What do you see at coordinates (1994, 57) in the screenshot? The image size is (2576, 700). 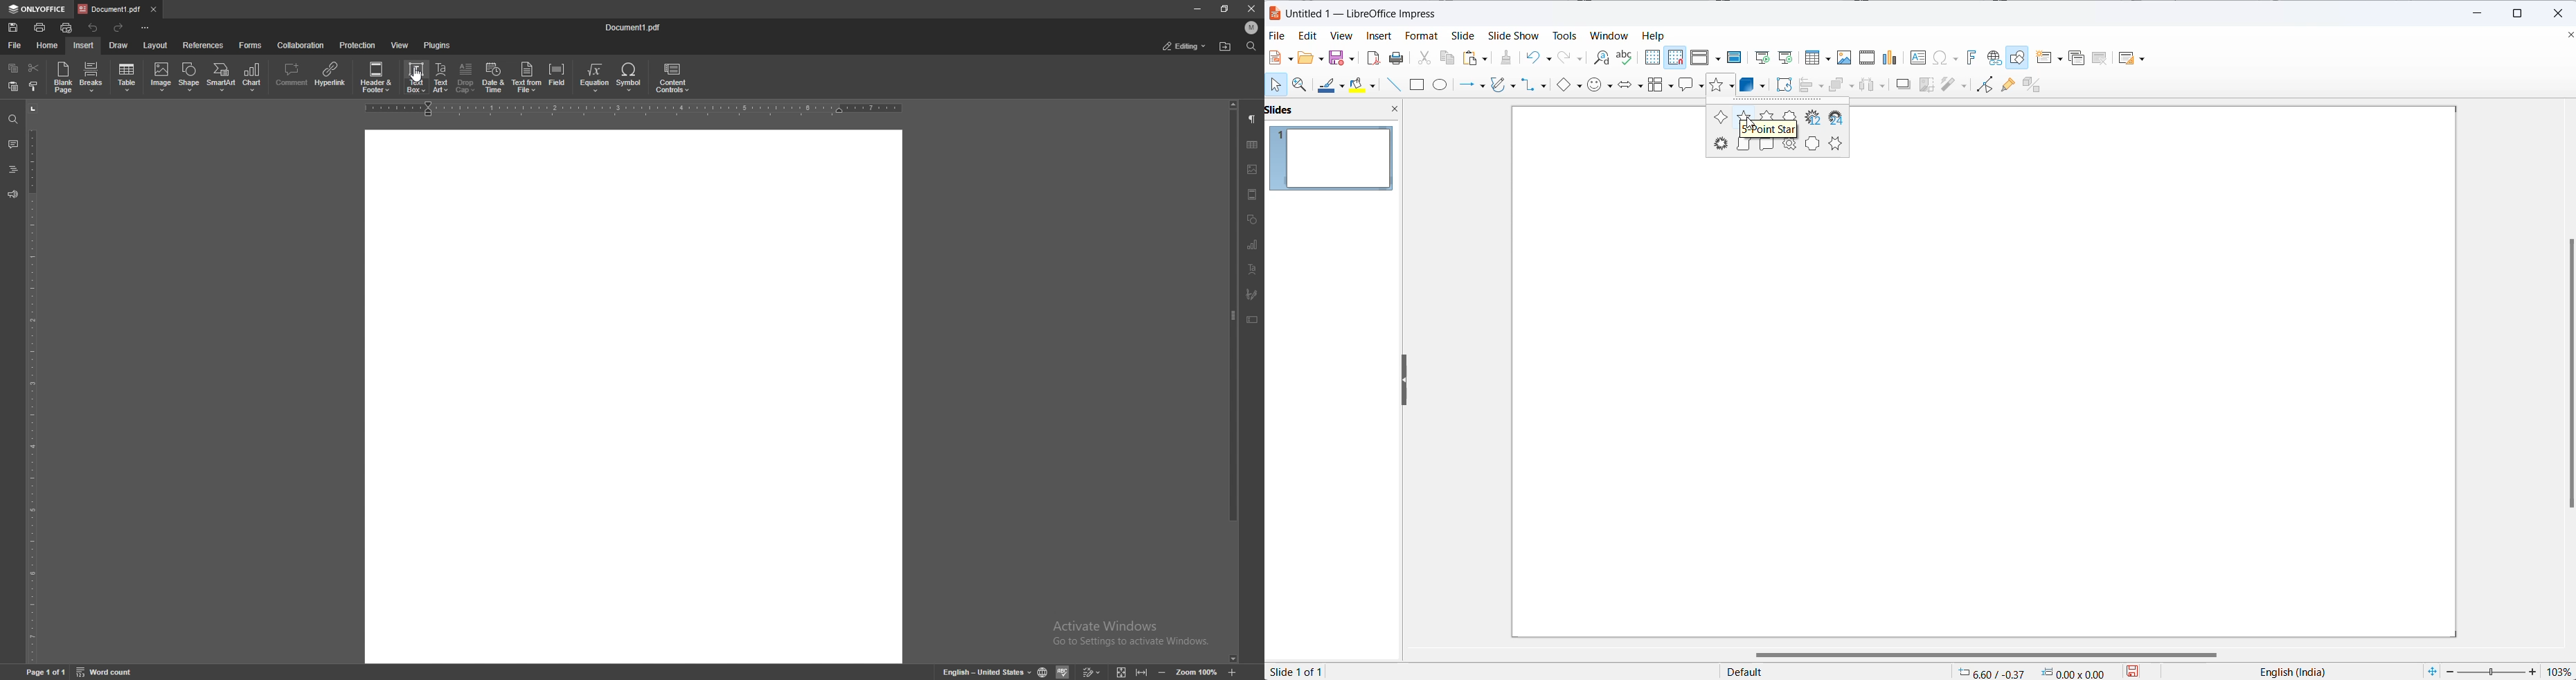 I see `insert hyperlink` at bounding box center [1994, 57].